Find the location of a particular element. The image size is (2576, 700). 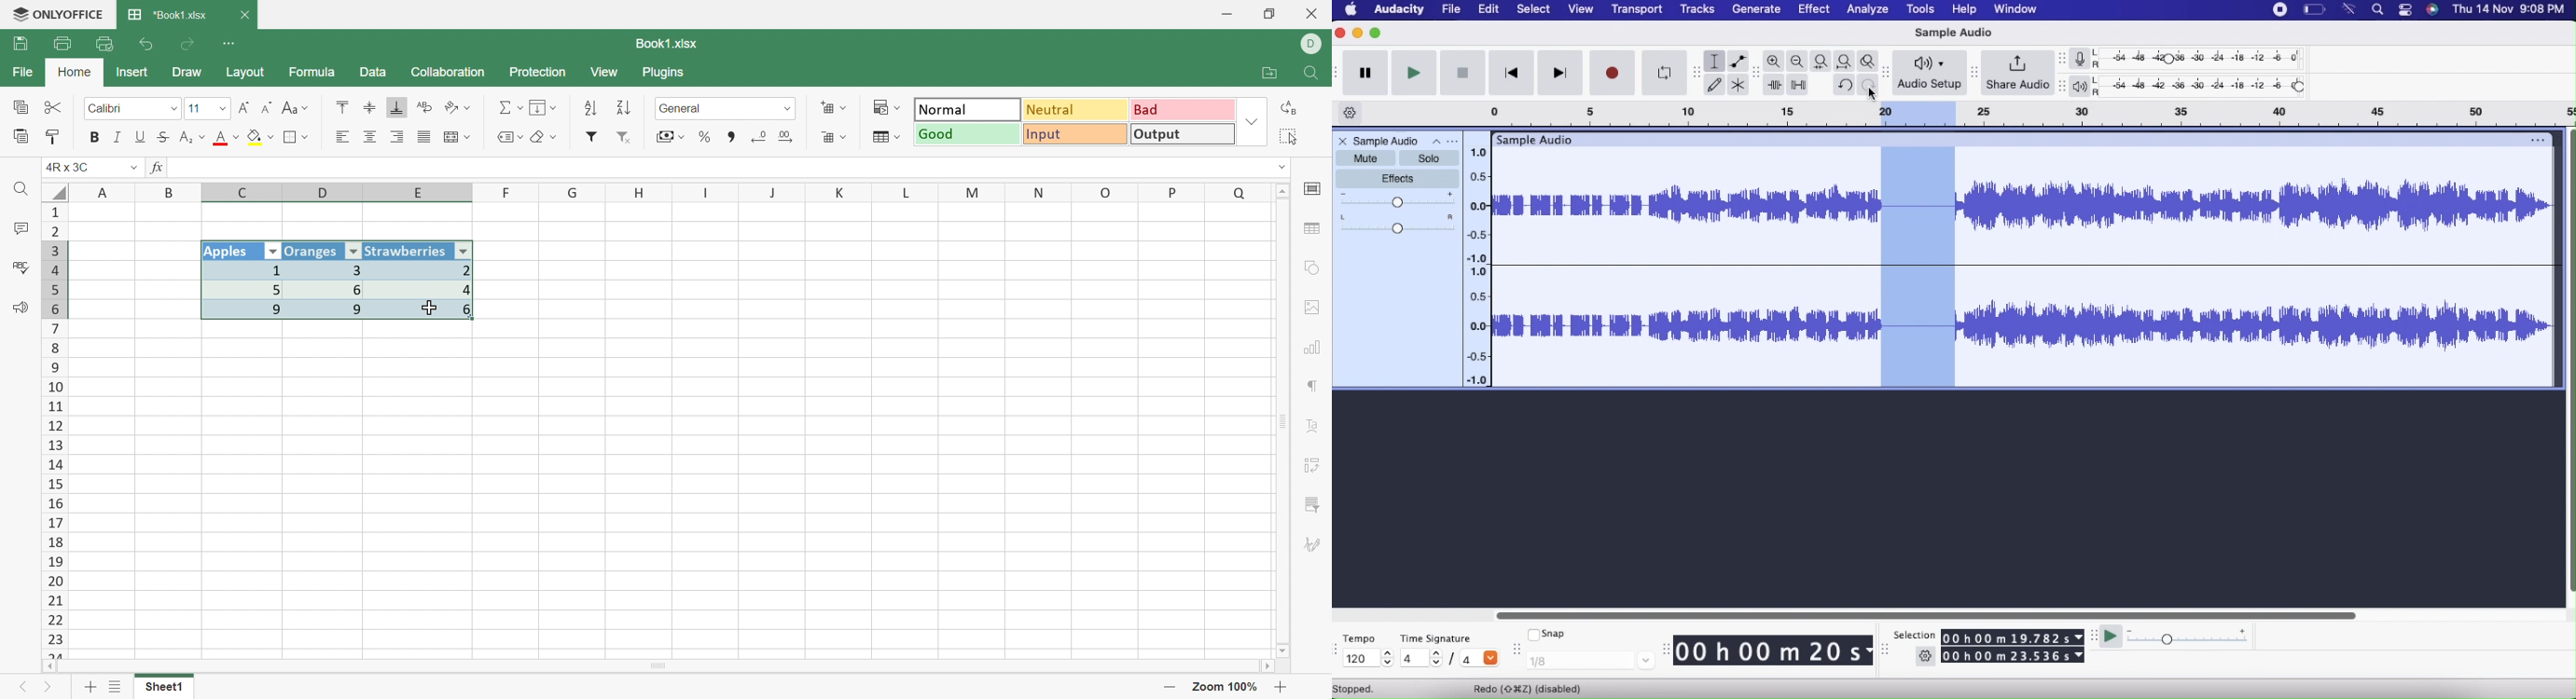

Lyout is located at coordinates (245, 74).